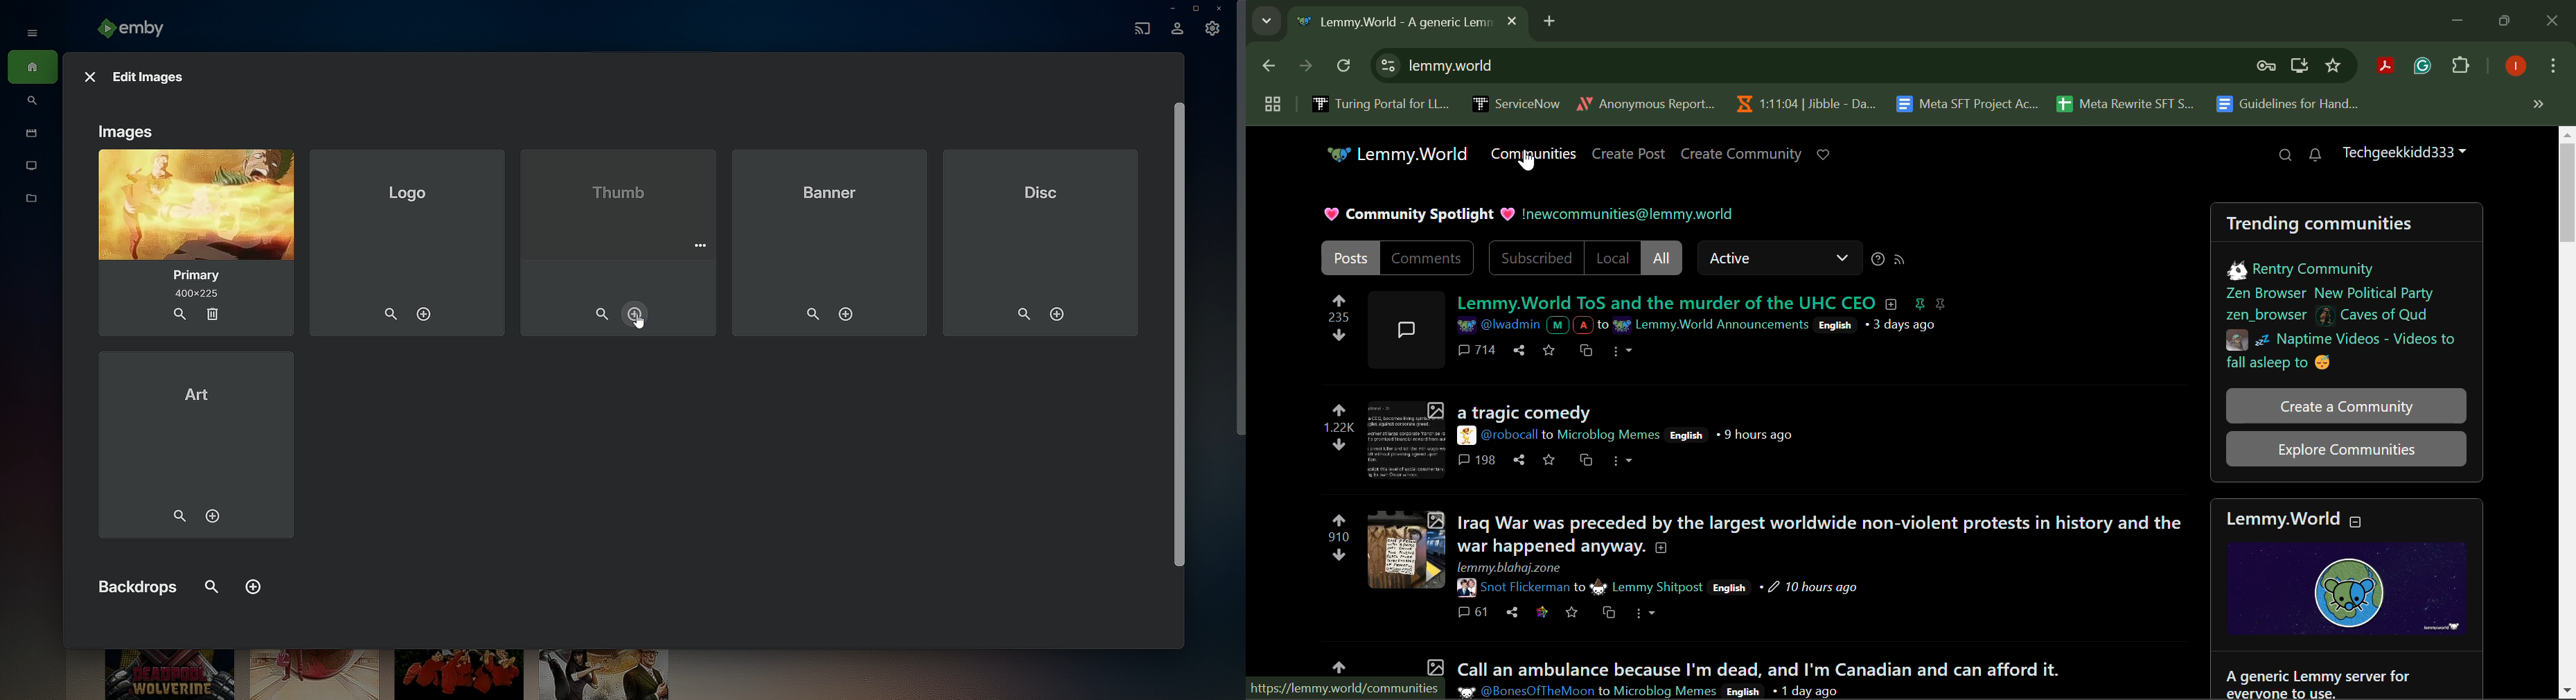  What do you see at coordinates (1340, 318) in the screenshot?
I see `Post Vote Counter` at bounding box center [1340, 318].